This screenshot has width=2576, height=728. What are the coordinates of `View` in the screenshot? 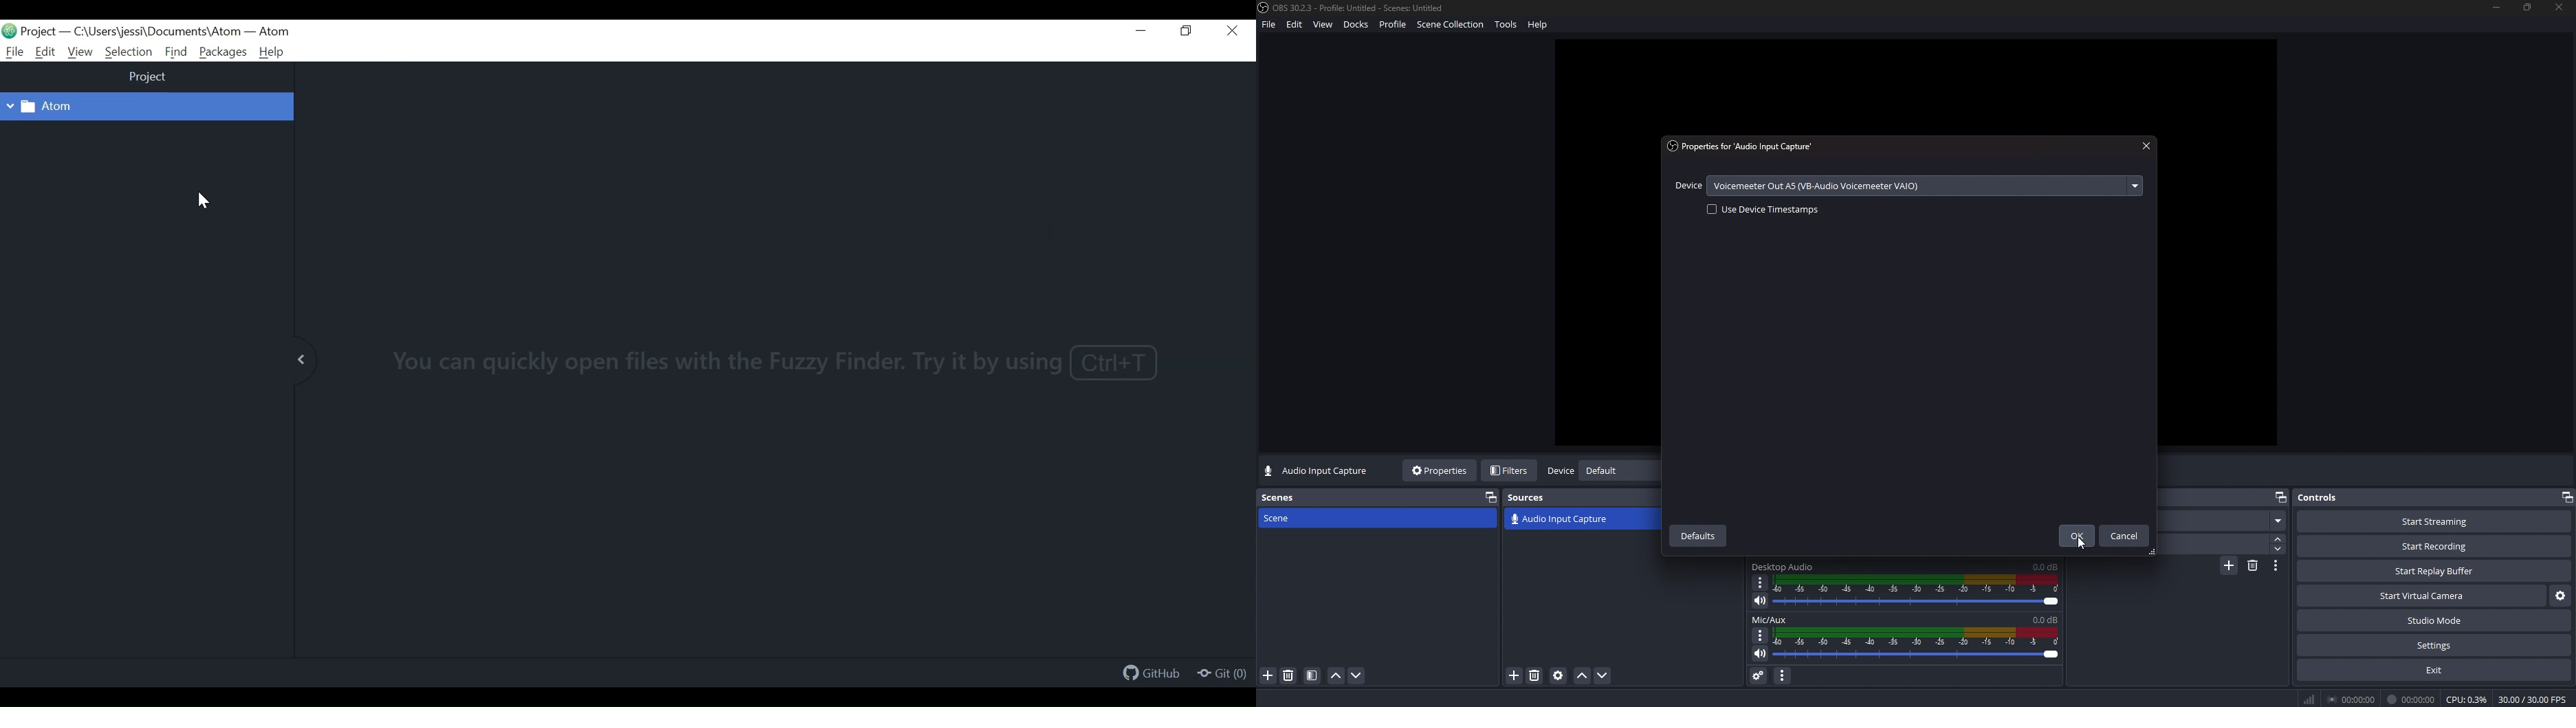 It's located at (1324, 25).